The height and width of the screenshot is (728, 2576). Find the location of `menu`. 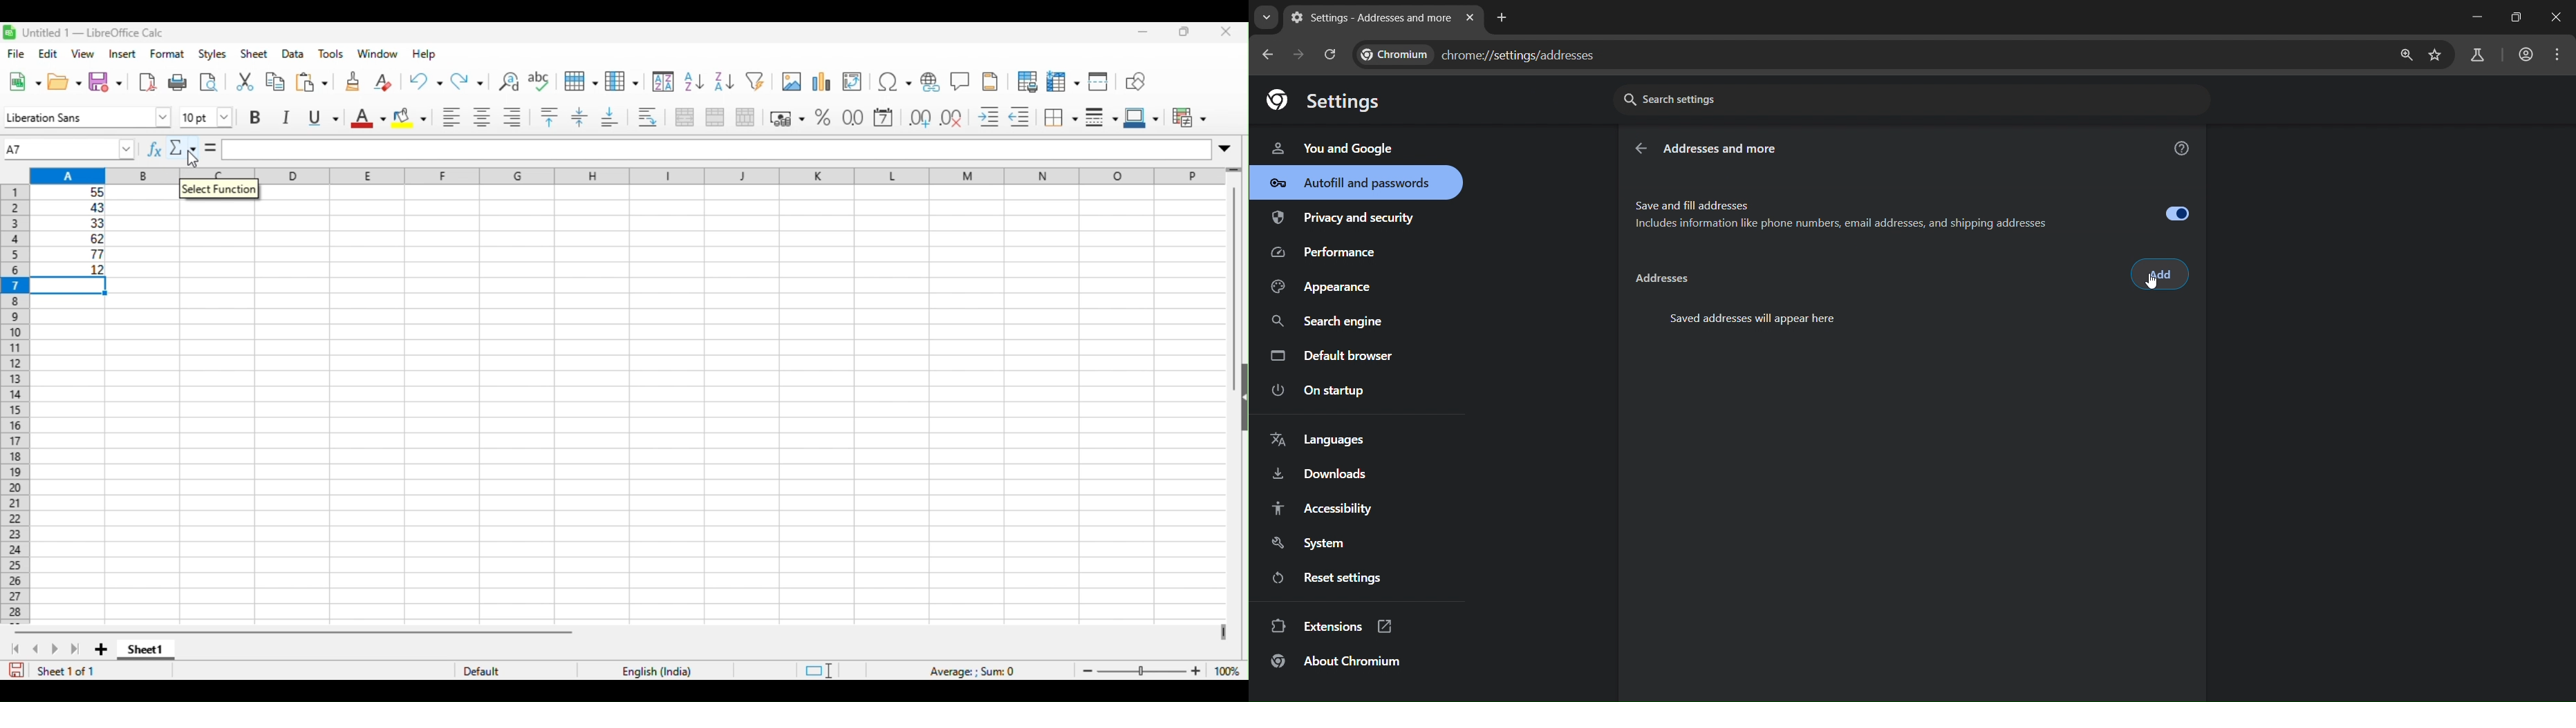

menu is located at coordinates (2561, 55).